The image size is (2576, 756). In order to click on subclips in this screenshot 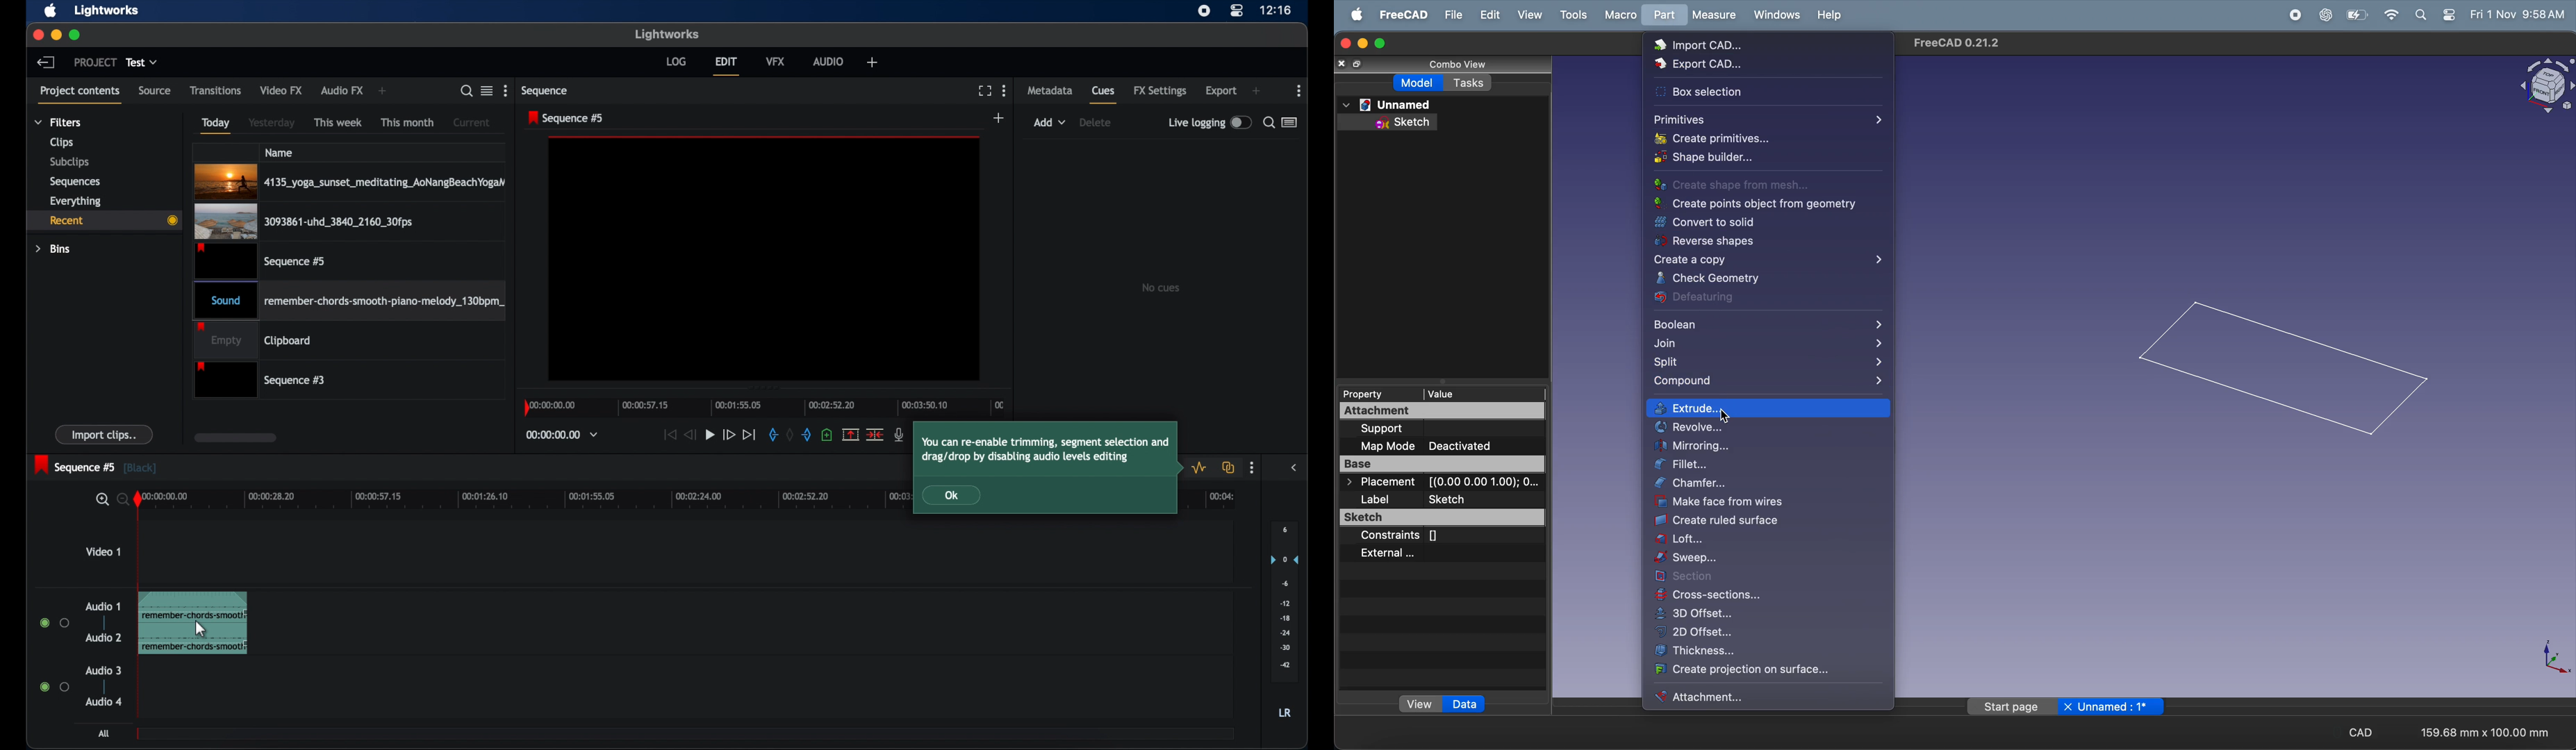, I will do `click(71, 162)`.